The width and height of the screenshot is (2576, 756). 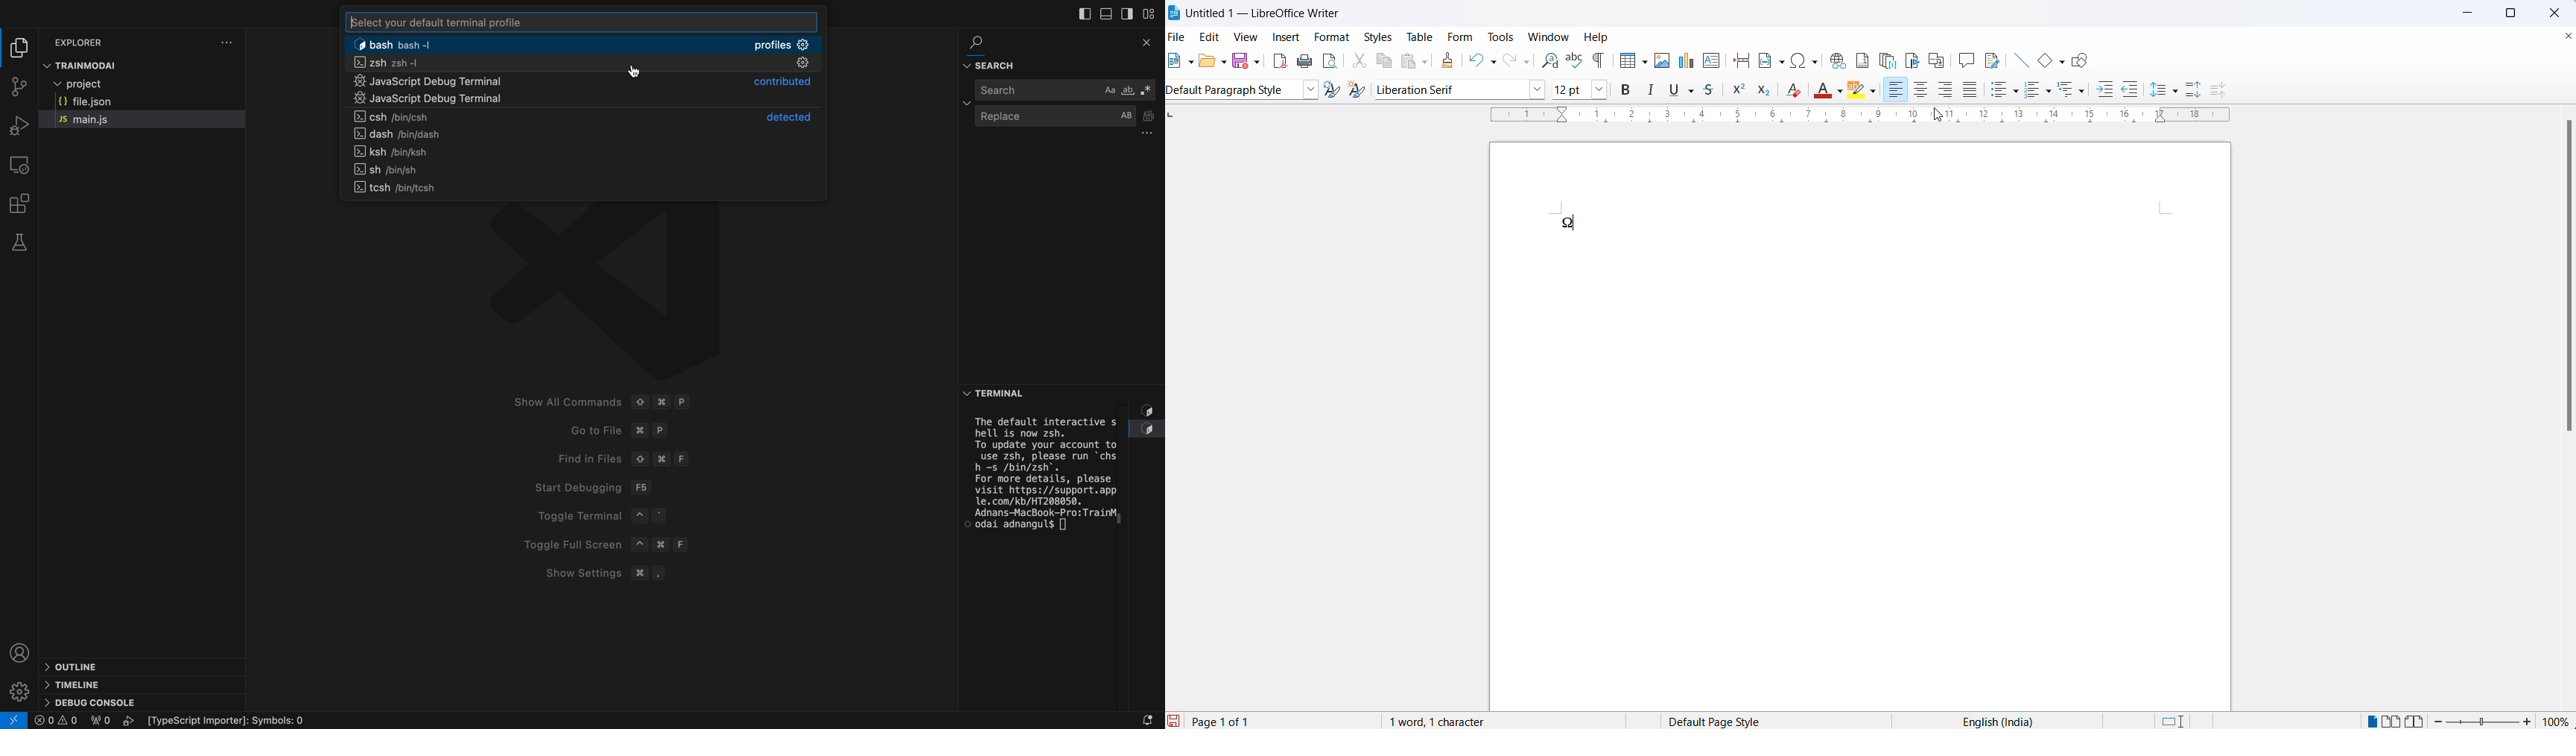 What do you see at coordinates (76, 663) in the screenshot?
I see `outline` at bounding box center [76, 663].